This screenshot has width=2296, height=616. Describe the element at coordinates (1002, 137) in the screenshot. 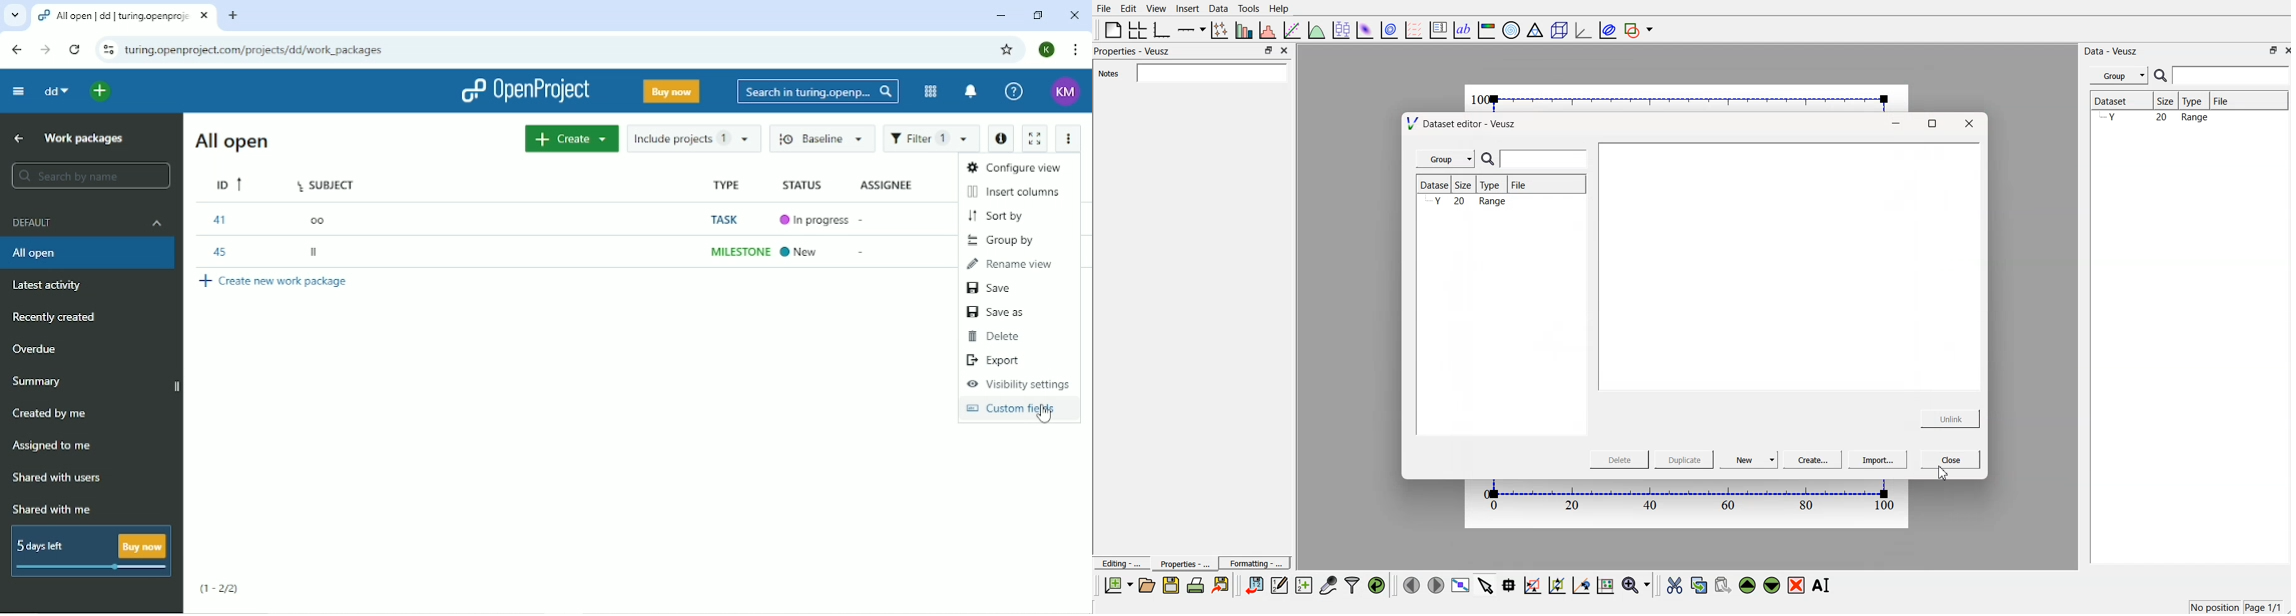

I see `Open details view` at that location.